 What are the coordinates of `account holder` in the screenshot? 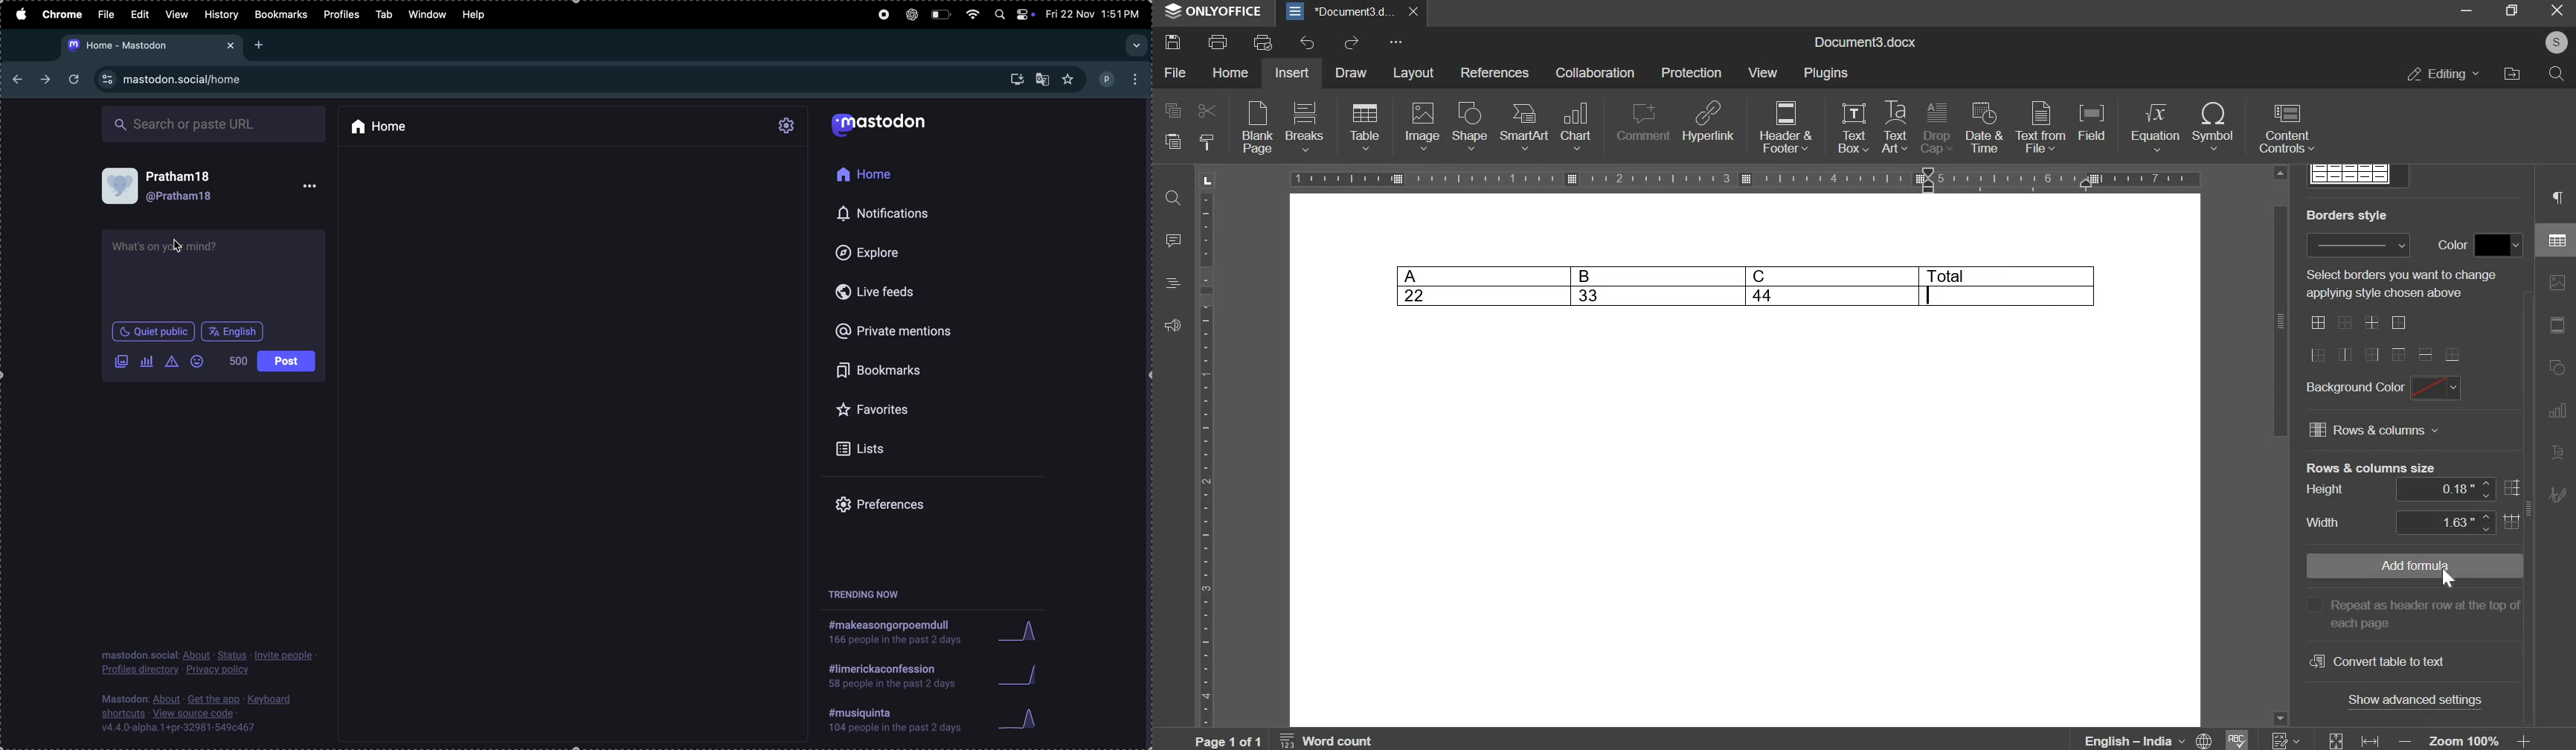 It's located at (2557, 42).